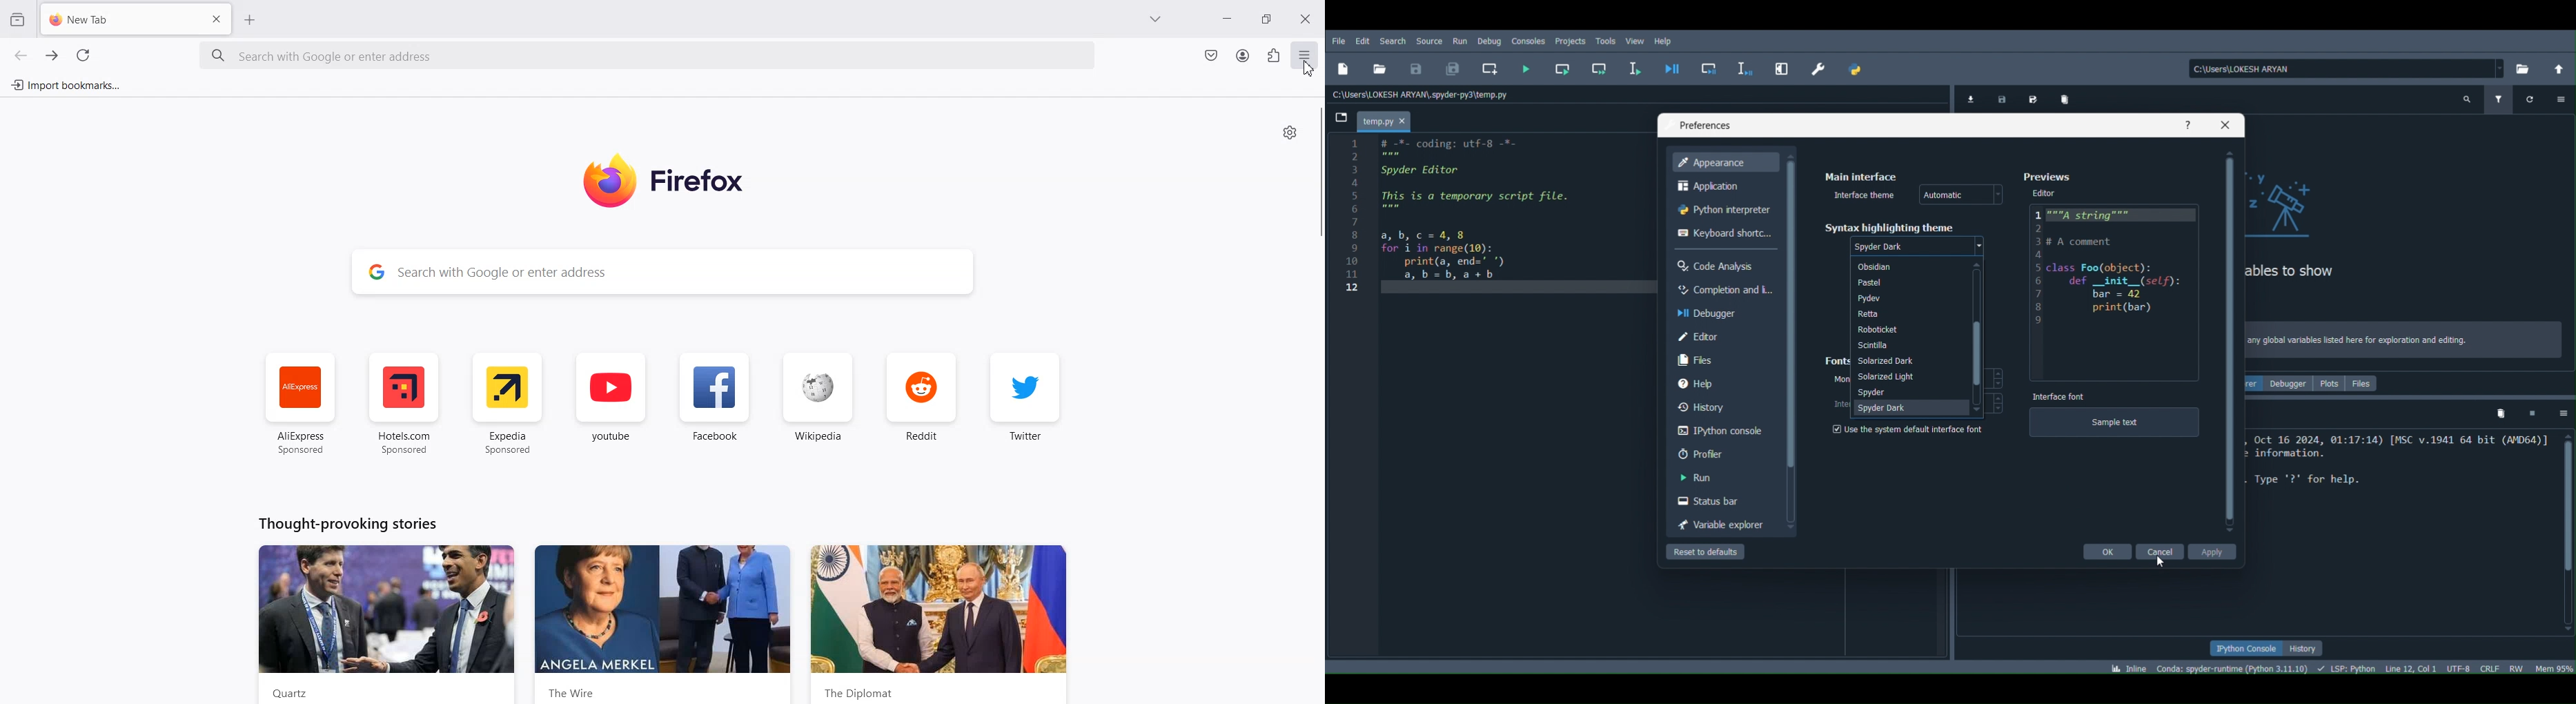  Describe the element at coordinates (20, 55) in the screenshot. I see `Go back to one page` at that location.